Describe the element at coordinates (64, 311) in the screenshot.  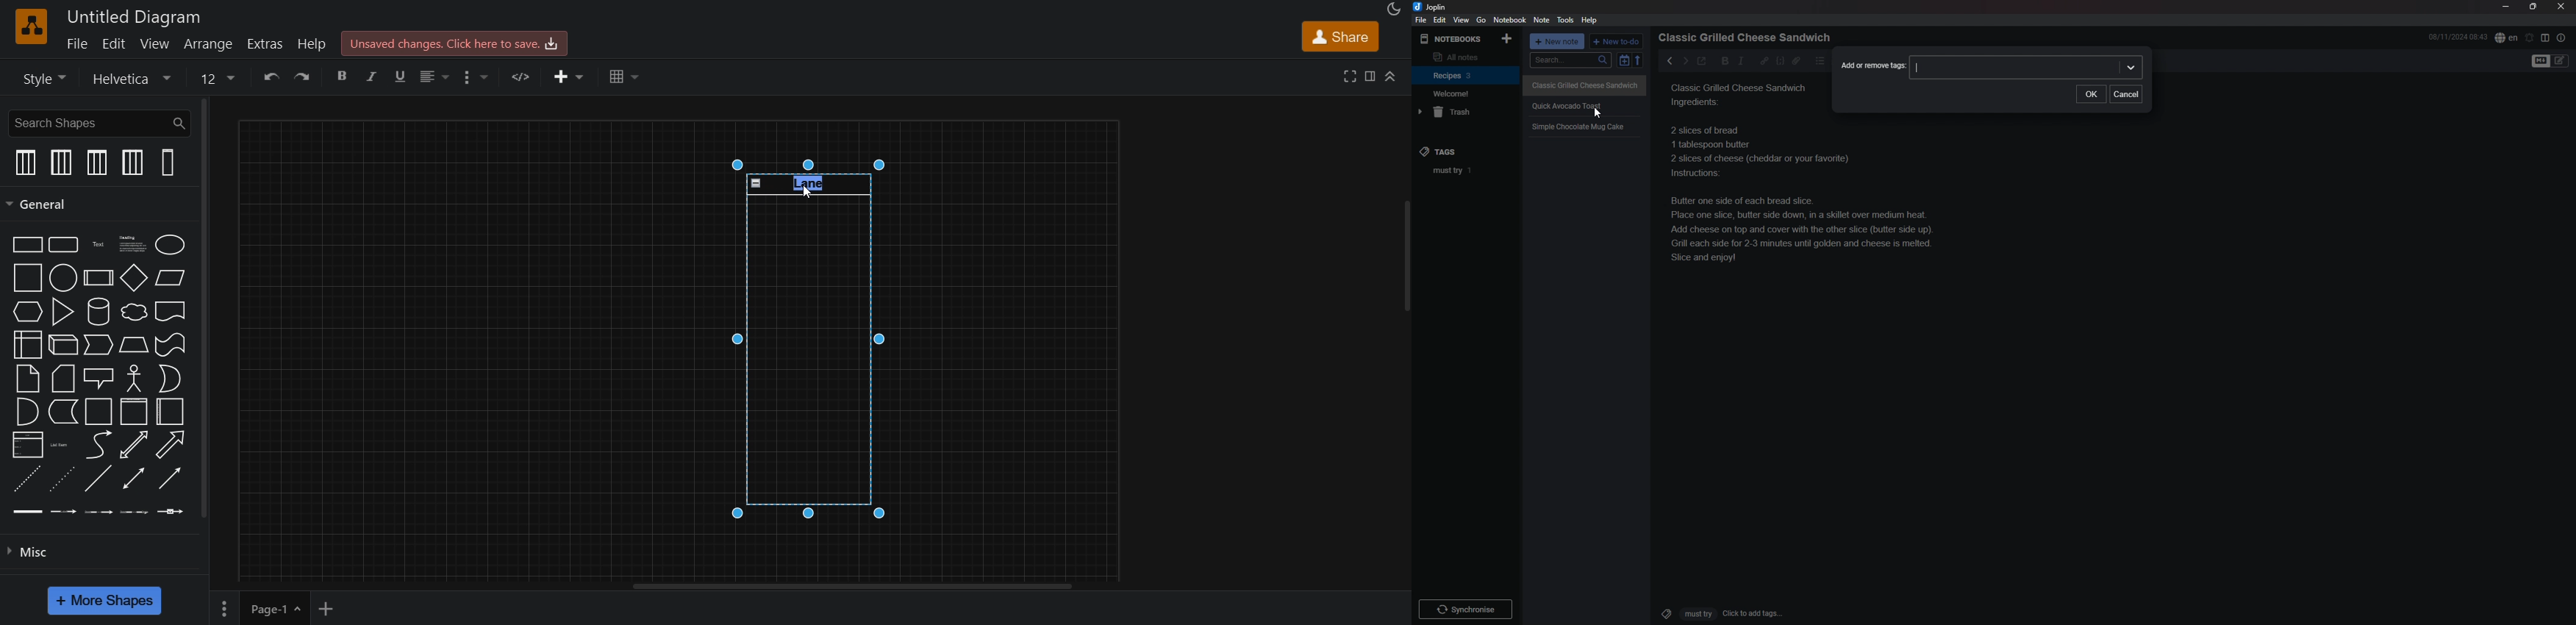
I see `trinagle` at that location.